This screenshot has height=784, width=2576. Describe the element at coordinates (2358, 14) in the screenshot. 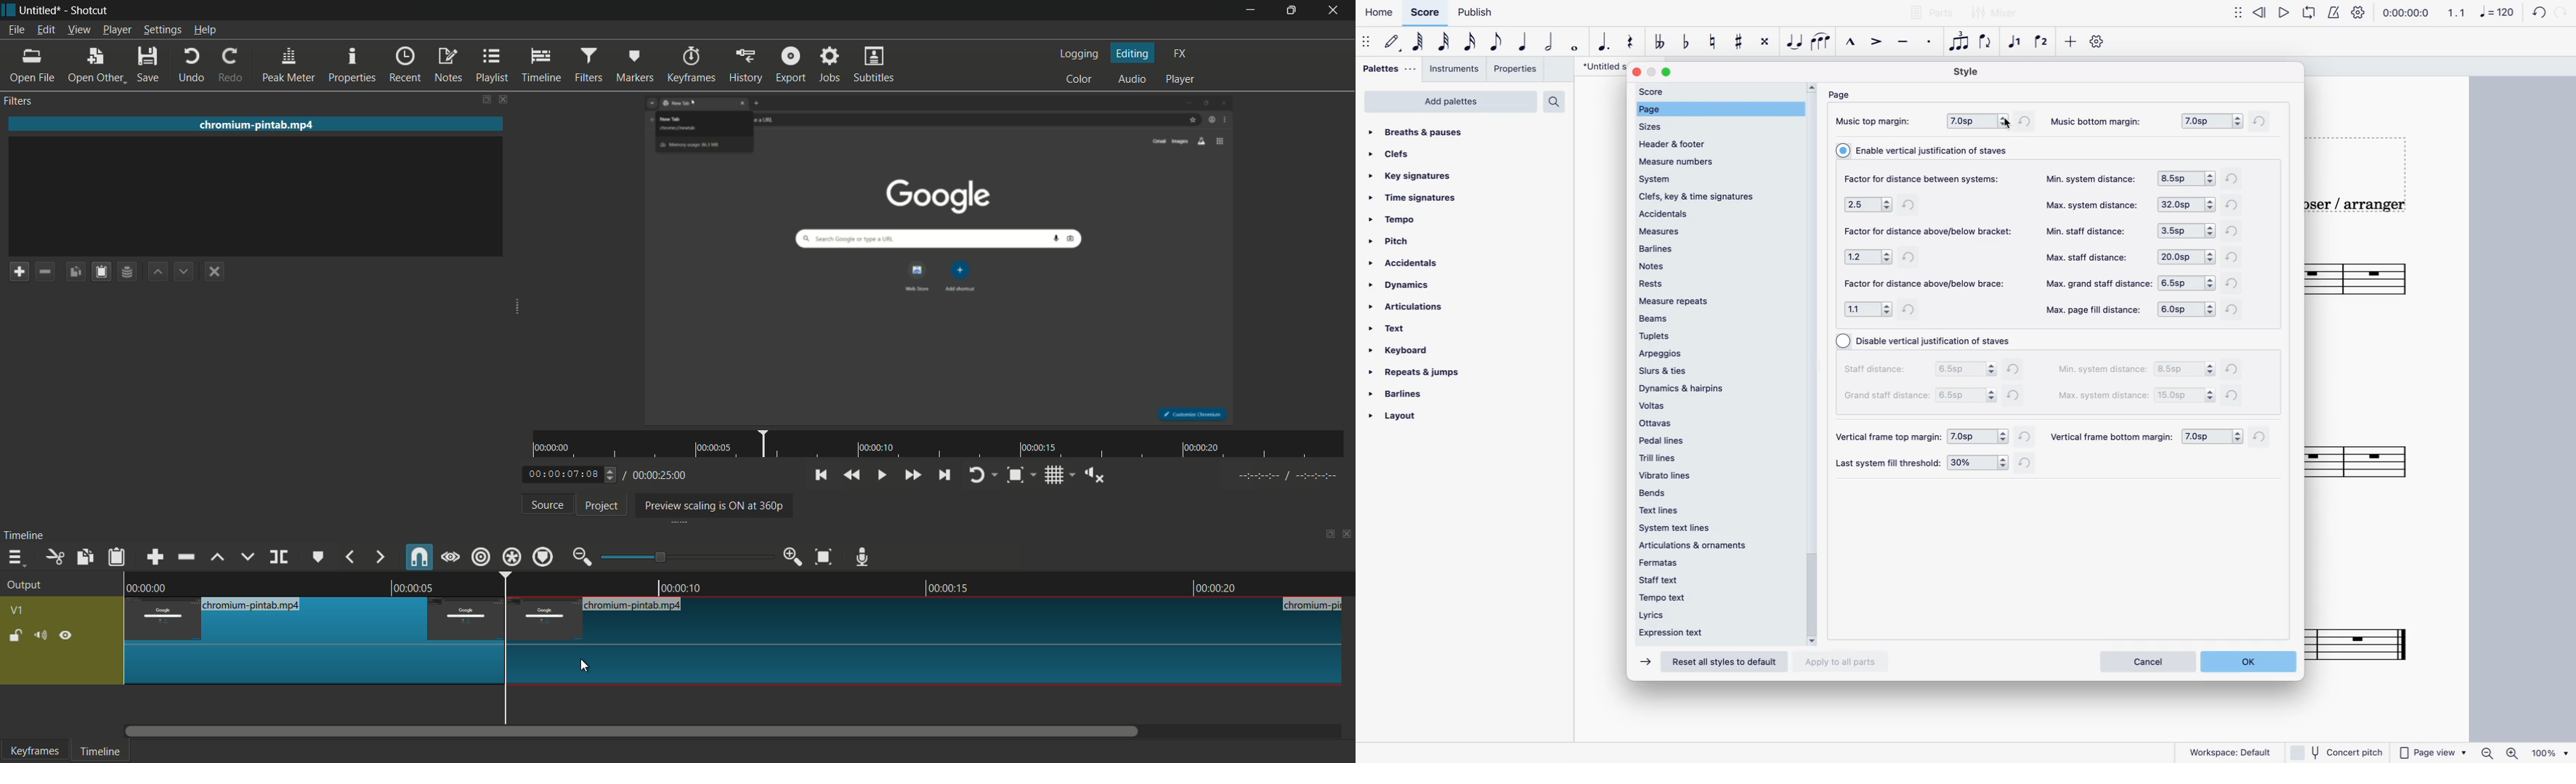

I see `playback settings` at that location.